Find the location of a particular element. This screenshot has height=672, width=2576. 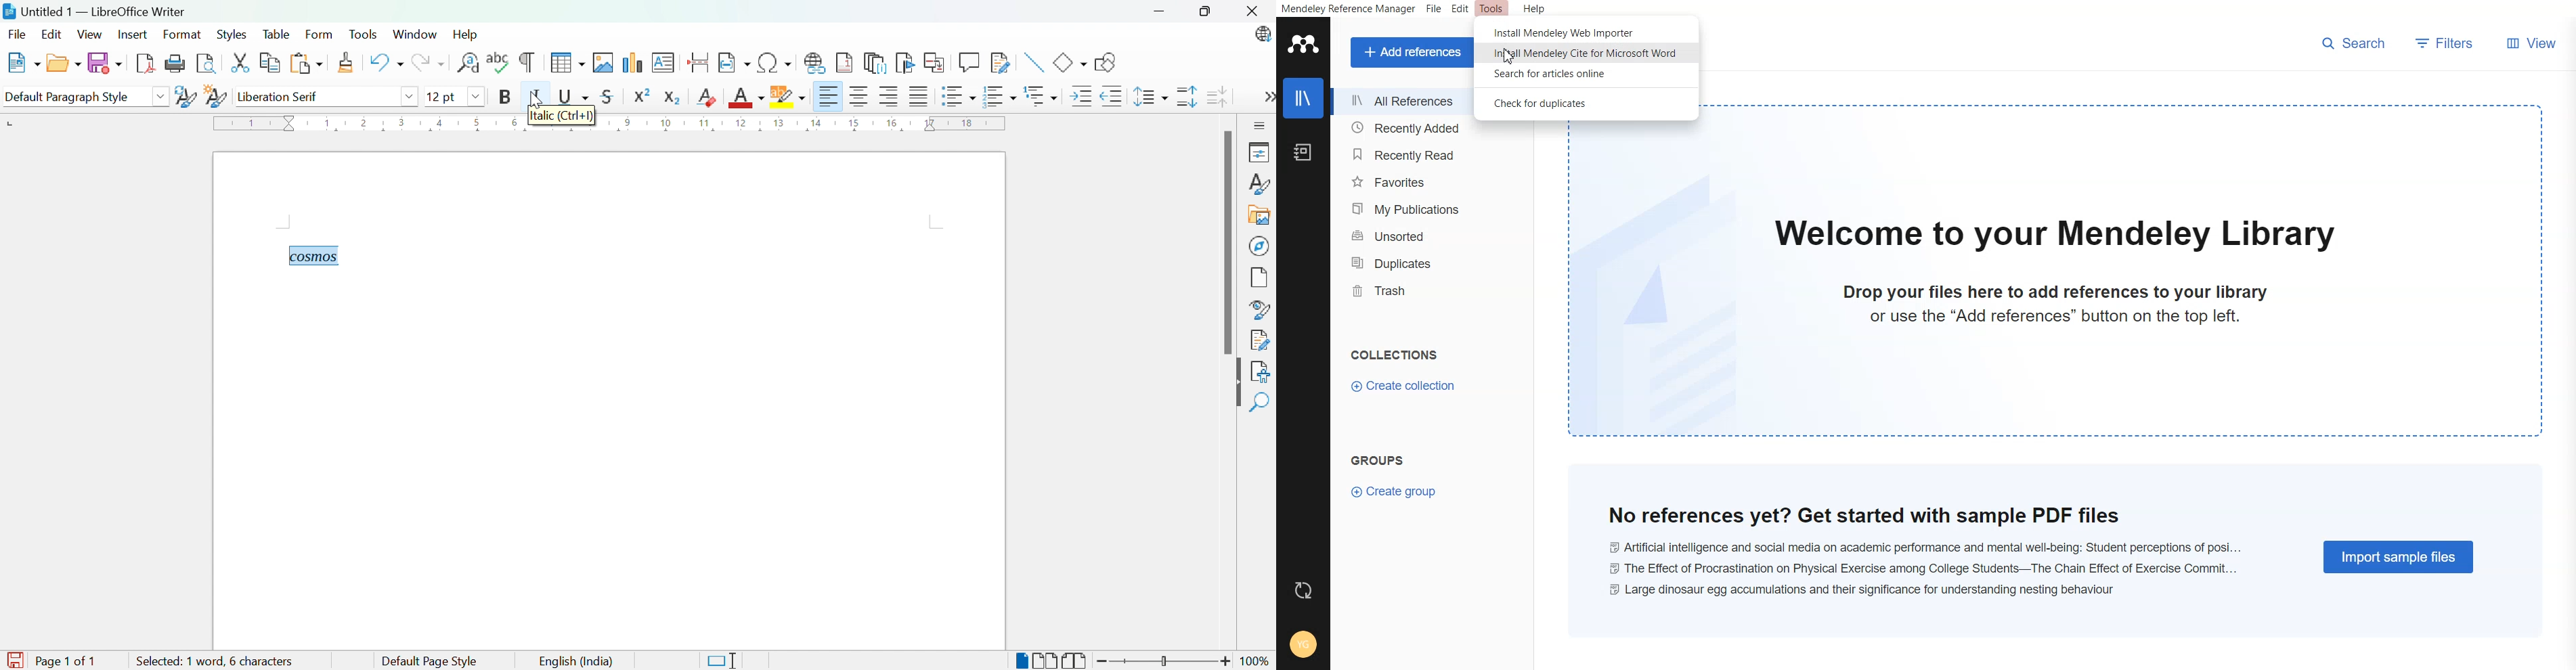

Properties is located at coordinates (1261, 152).